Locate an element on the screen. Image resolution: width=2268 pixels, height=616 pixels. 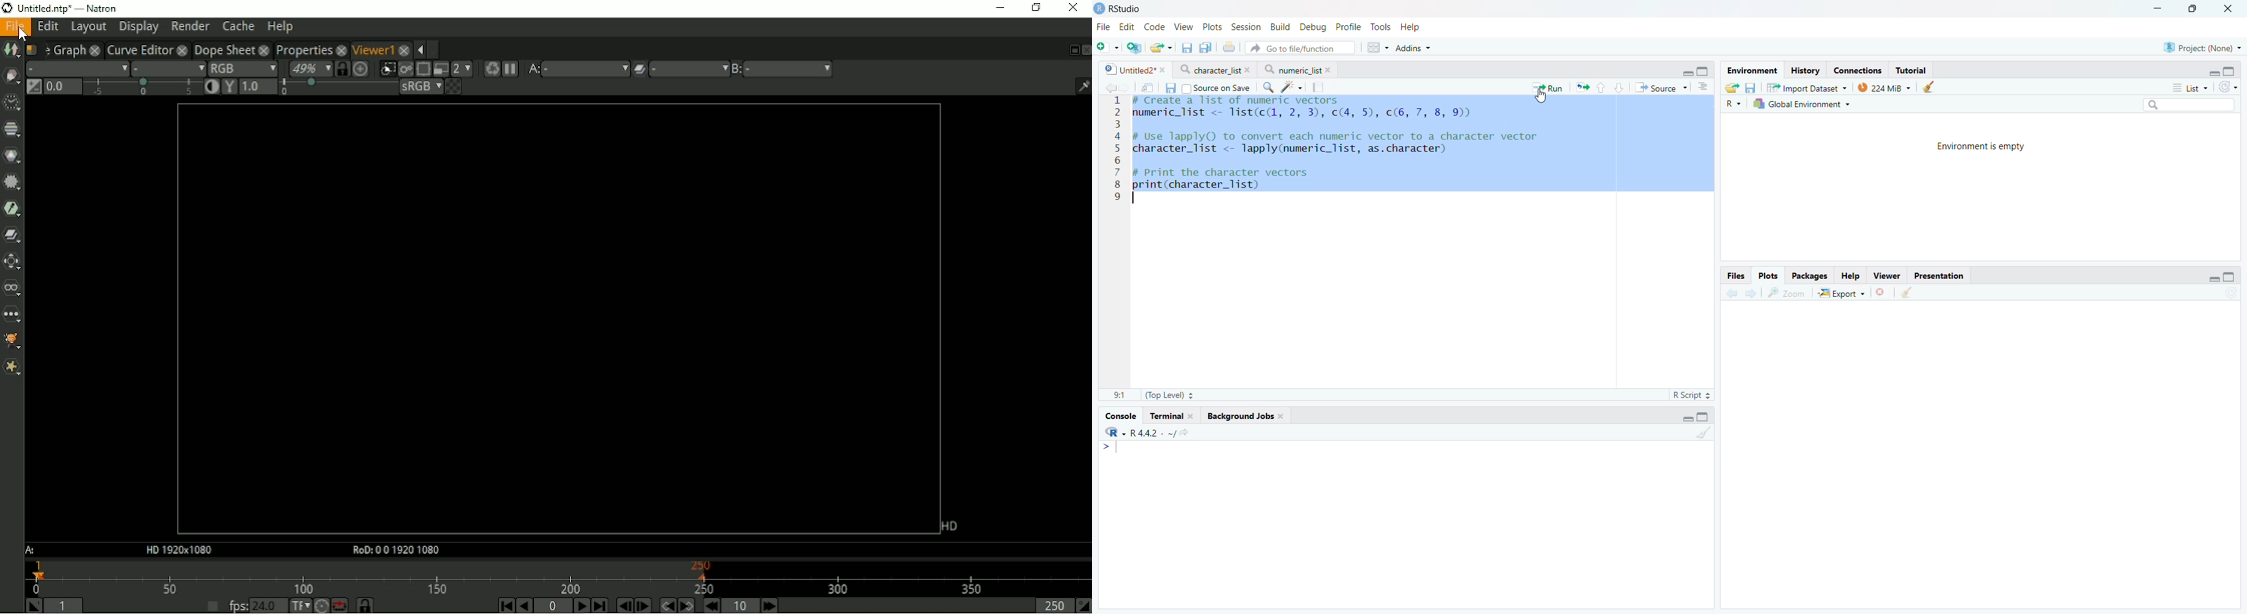
Find/Replace is located at coordinates (1269, 88).